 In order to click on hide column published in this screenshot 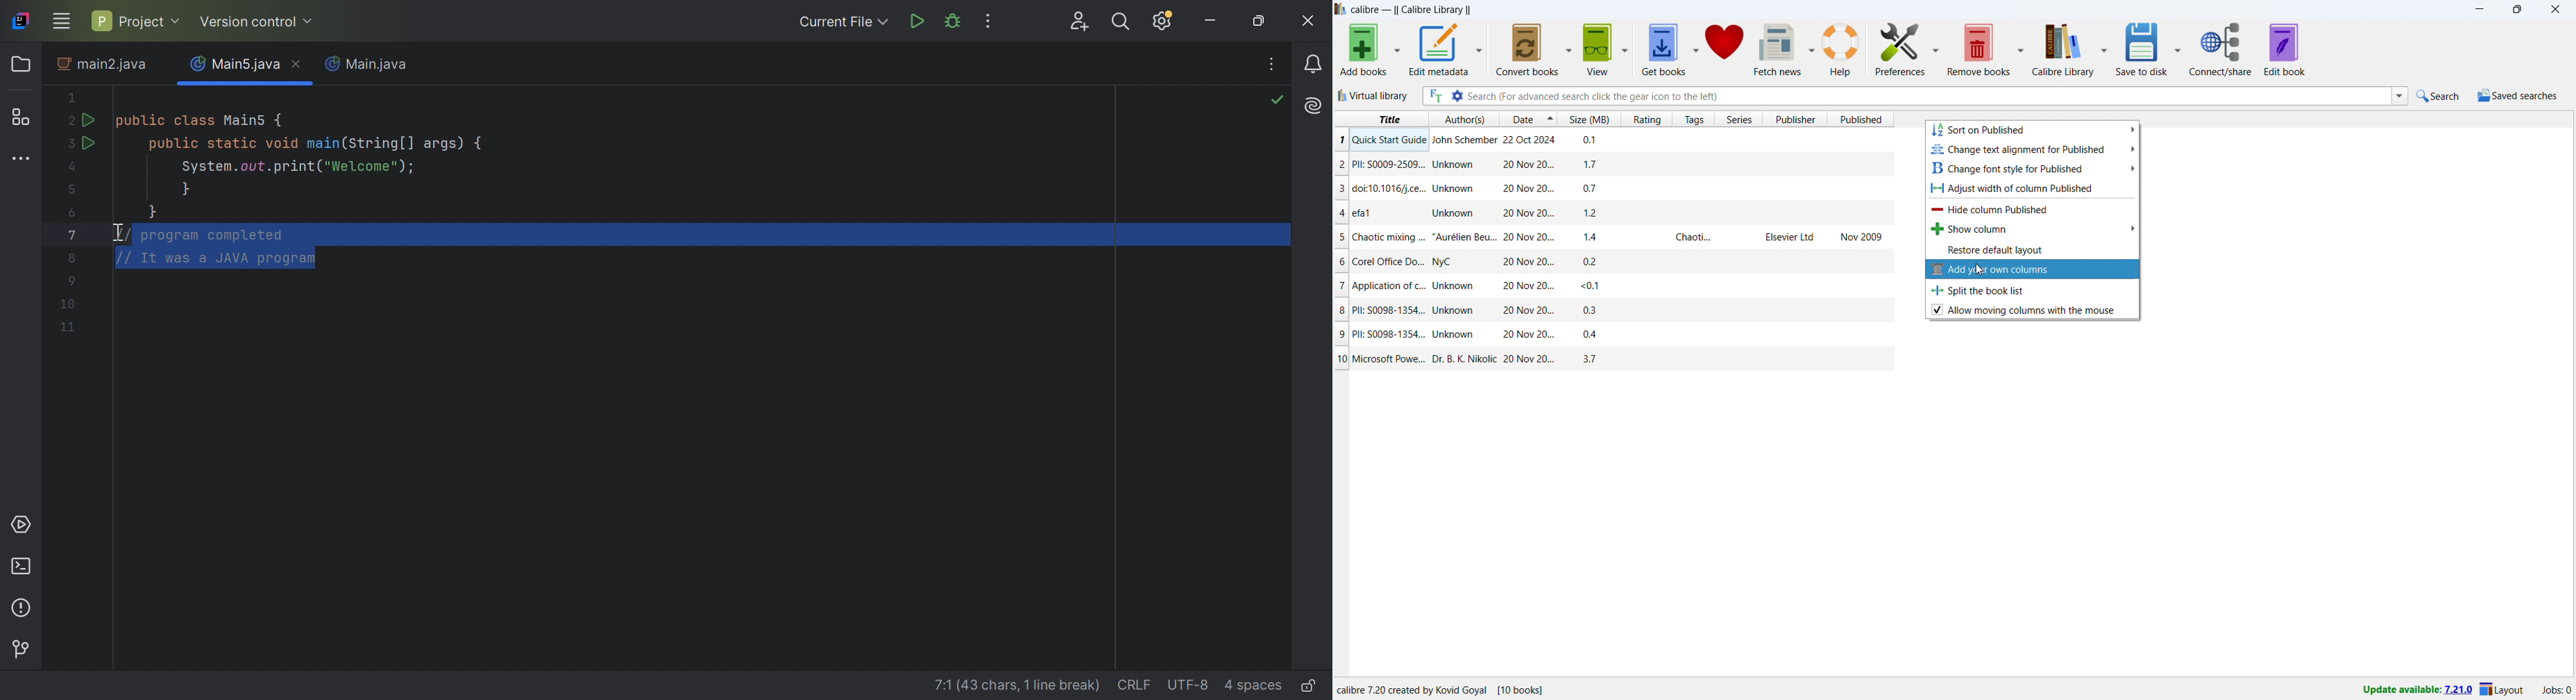, I will do `click(2033, 208)`.